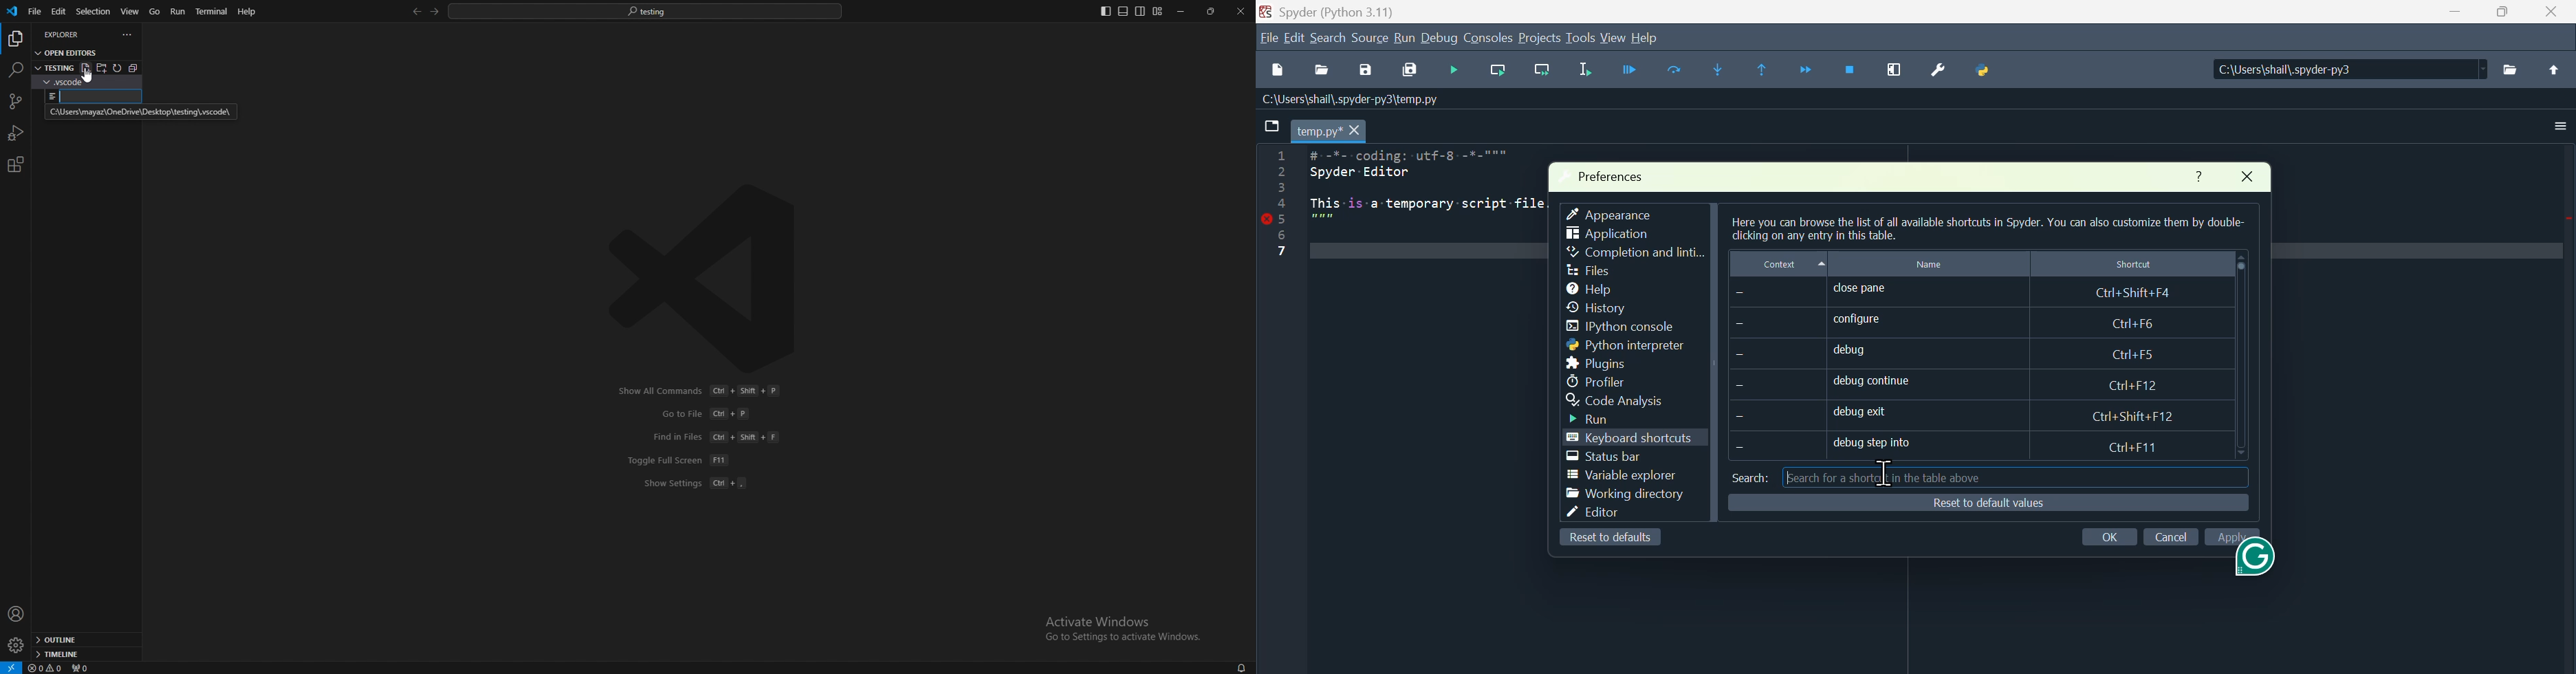 Image resolution: width=2576 pixels, height=700 pixels. I want to click on content, so click(1790, 265).